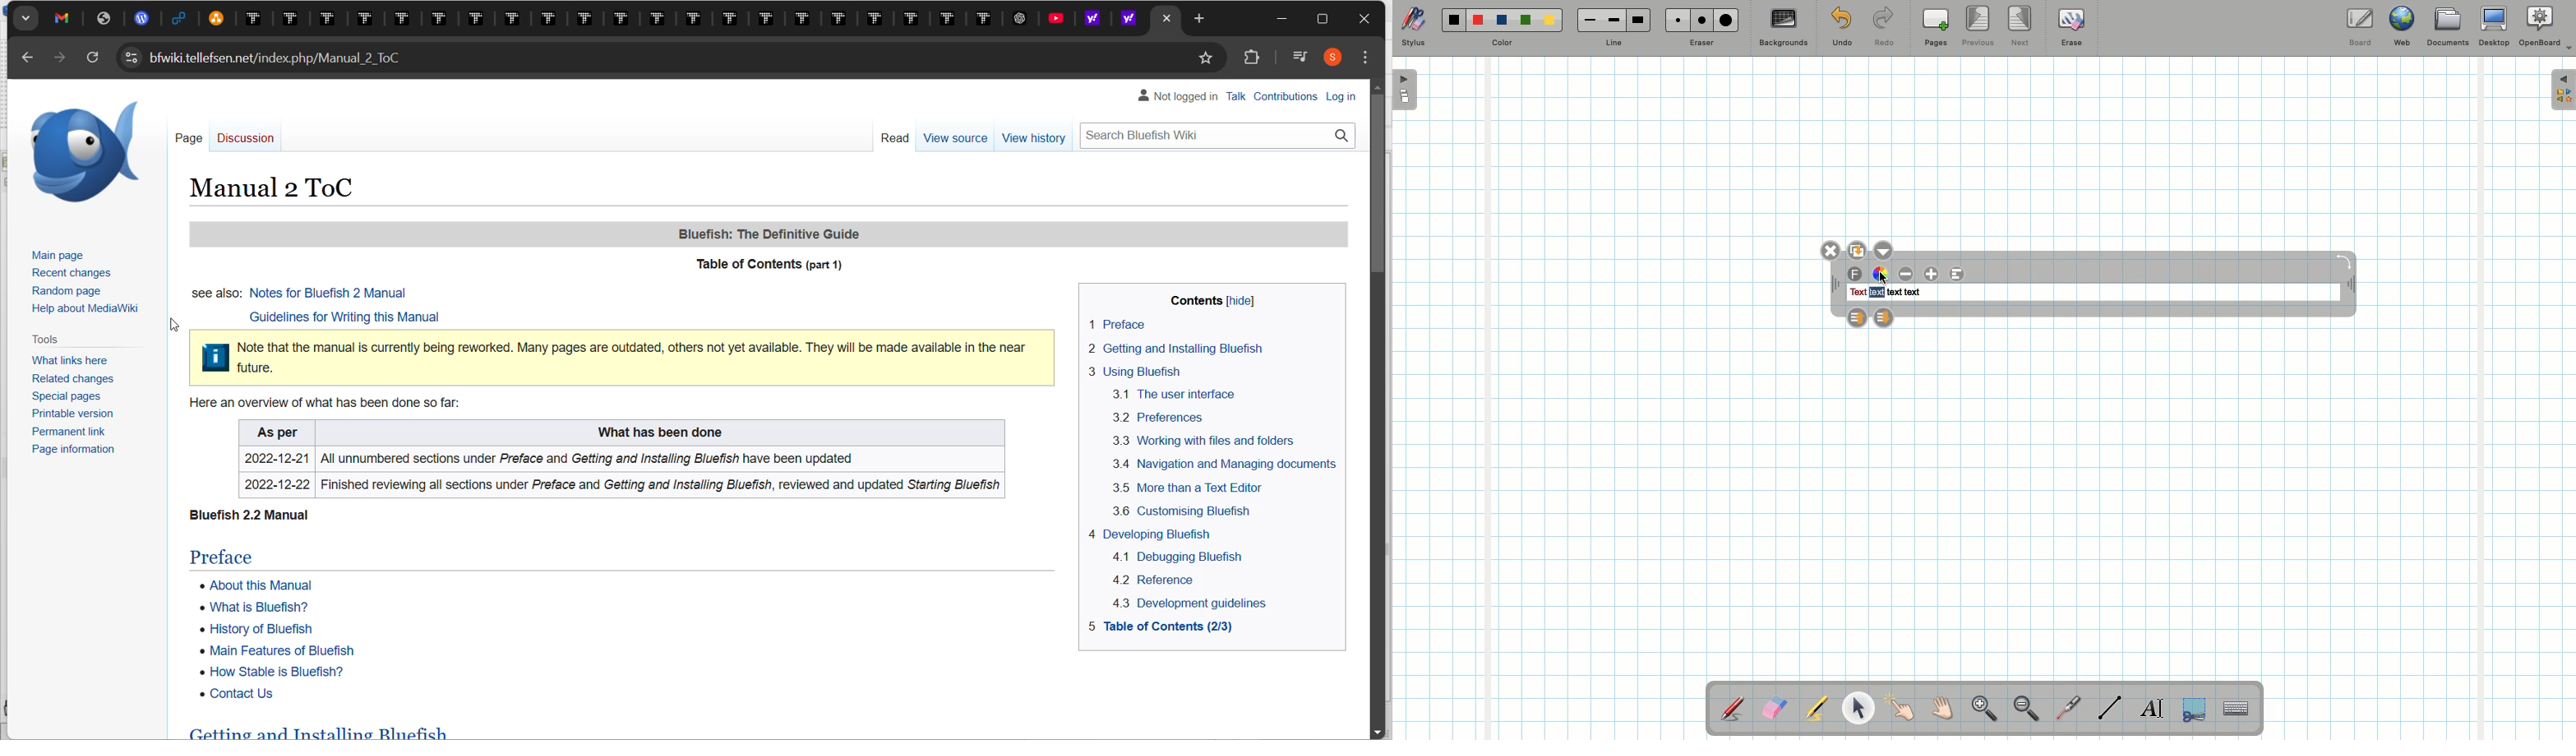 The width and height of the screenshot is (2576, 756). What do you see at coordinates (1291, 97) in the screenshot?
I see `contributions` at bounding box center [1291, 97].